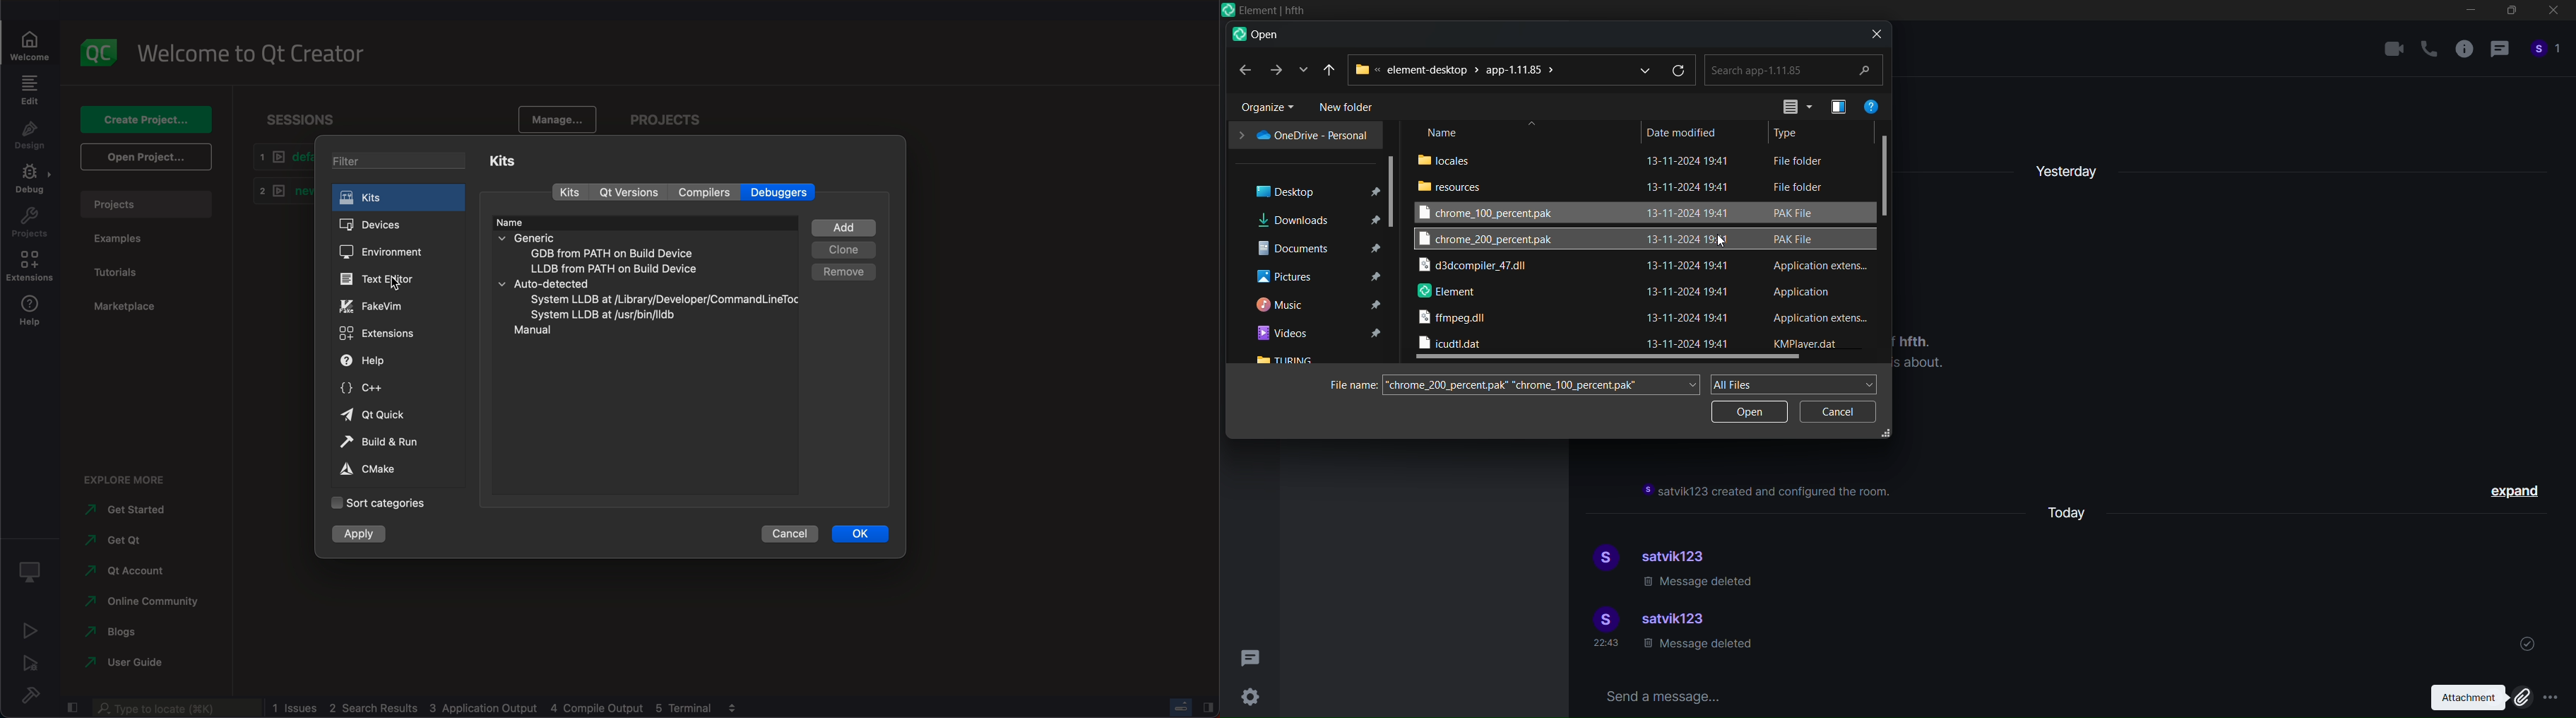  I want to click on vertical scroll bar, so click(1888, 171).